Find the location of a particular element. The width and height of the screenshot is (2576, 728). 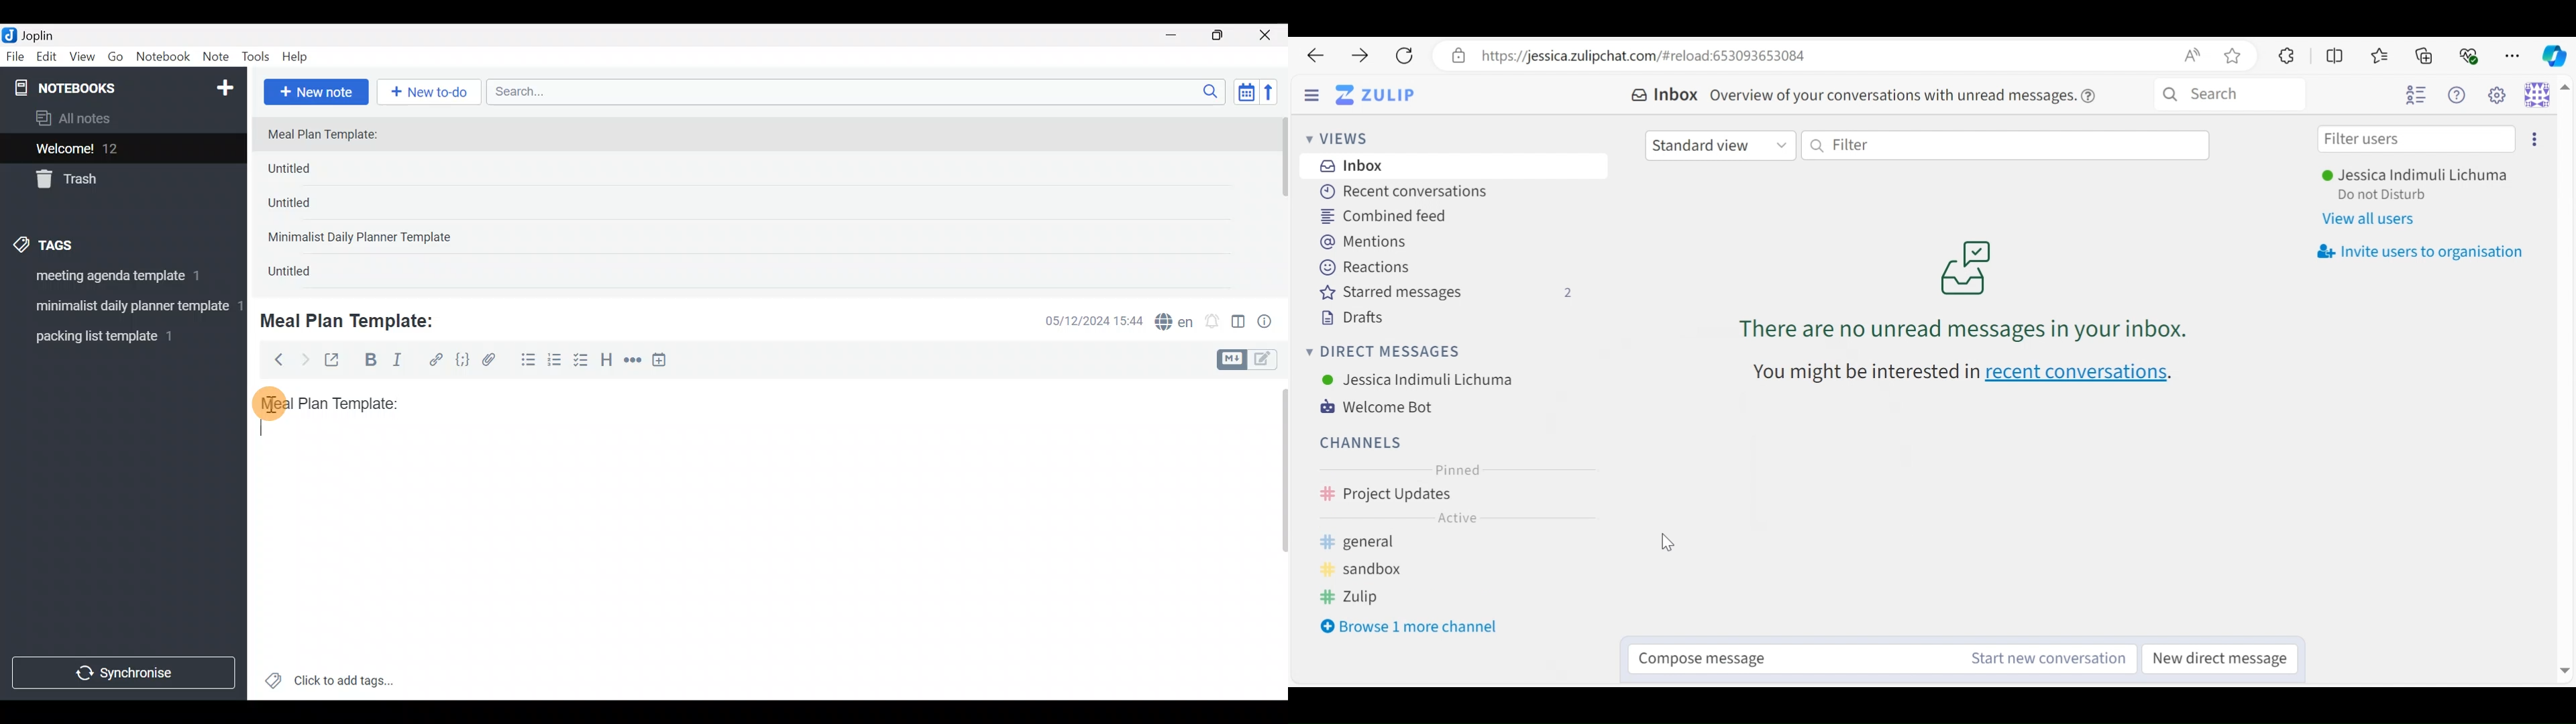

Minimize is located at coordinates (1179, 34).